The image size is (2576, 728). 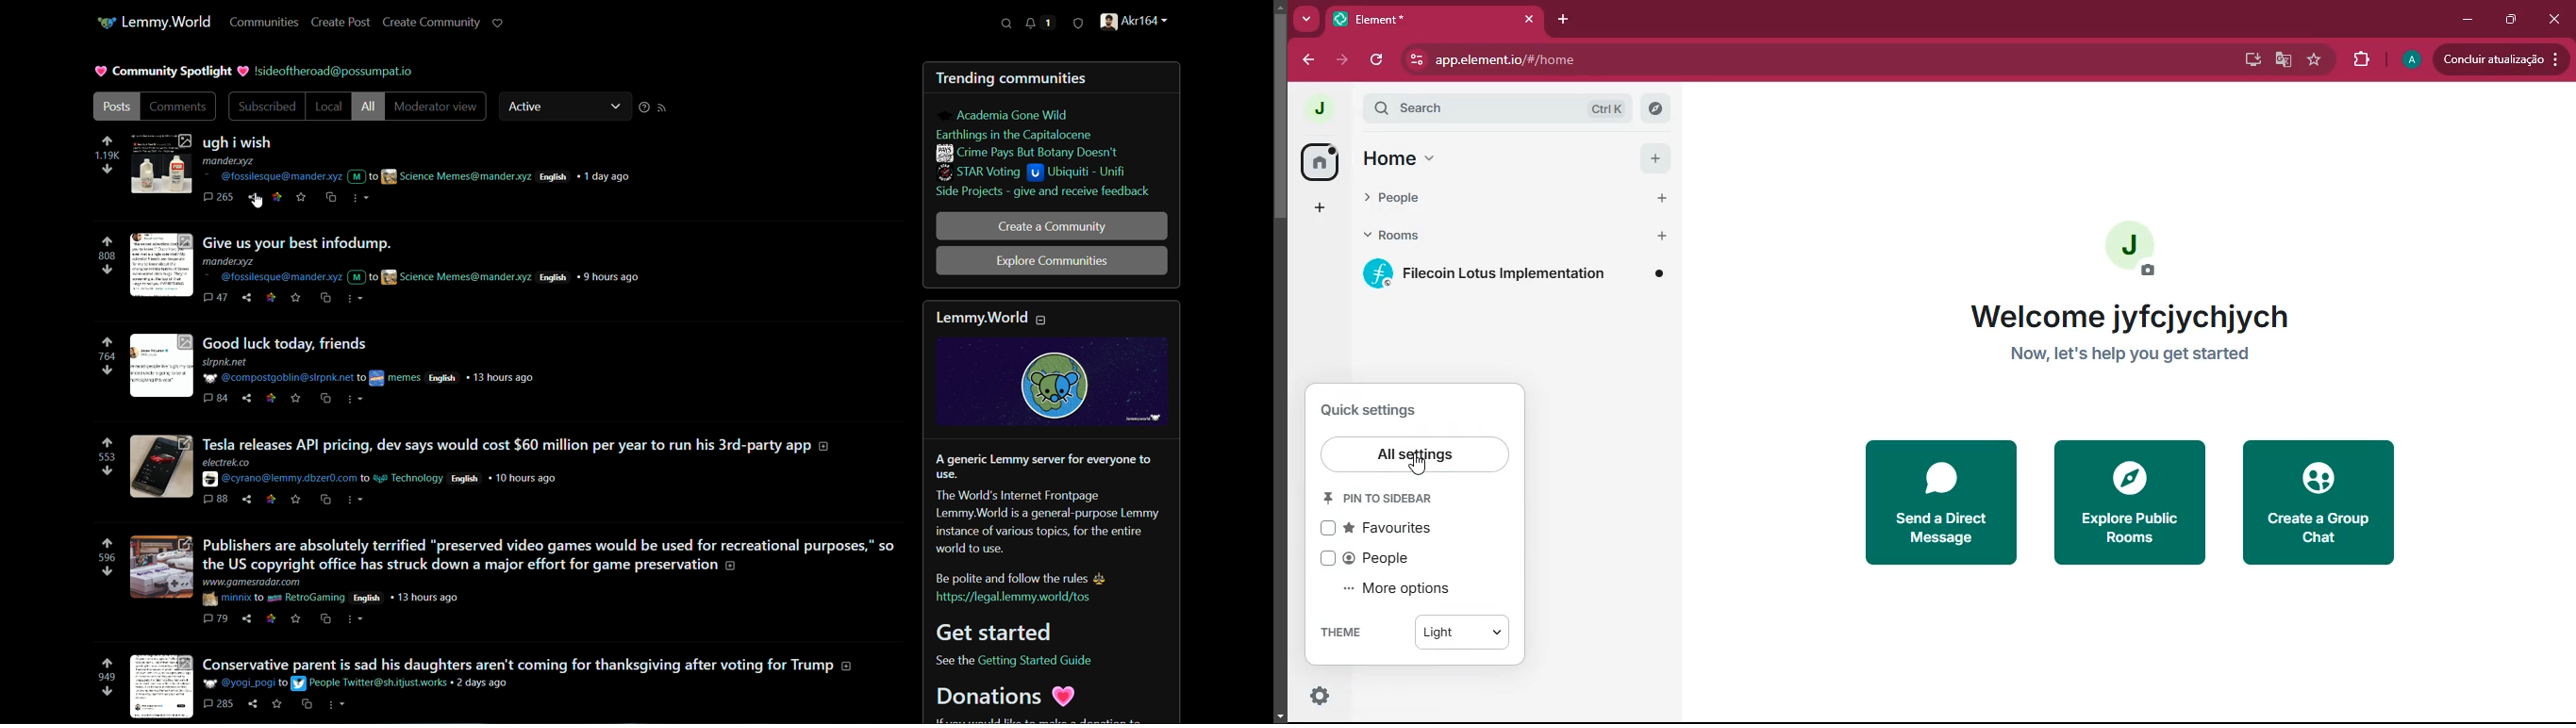 What do you see at coordinates (307, 599) in the screenshot?
I see `retrogaming` at bounding box center [307, 599].